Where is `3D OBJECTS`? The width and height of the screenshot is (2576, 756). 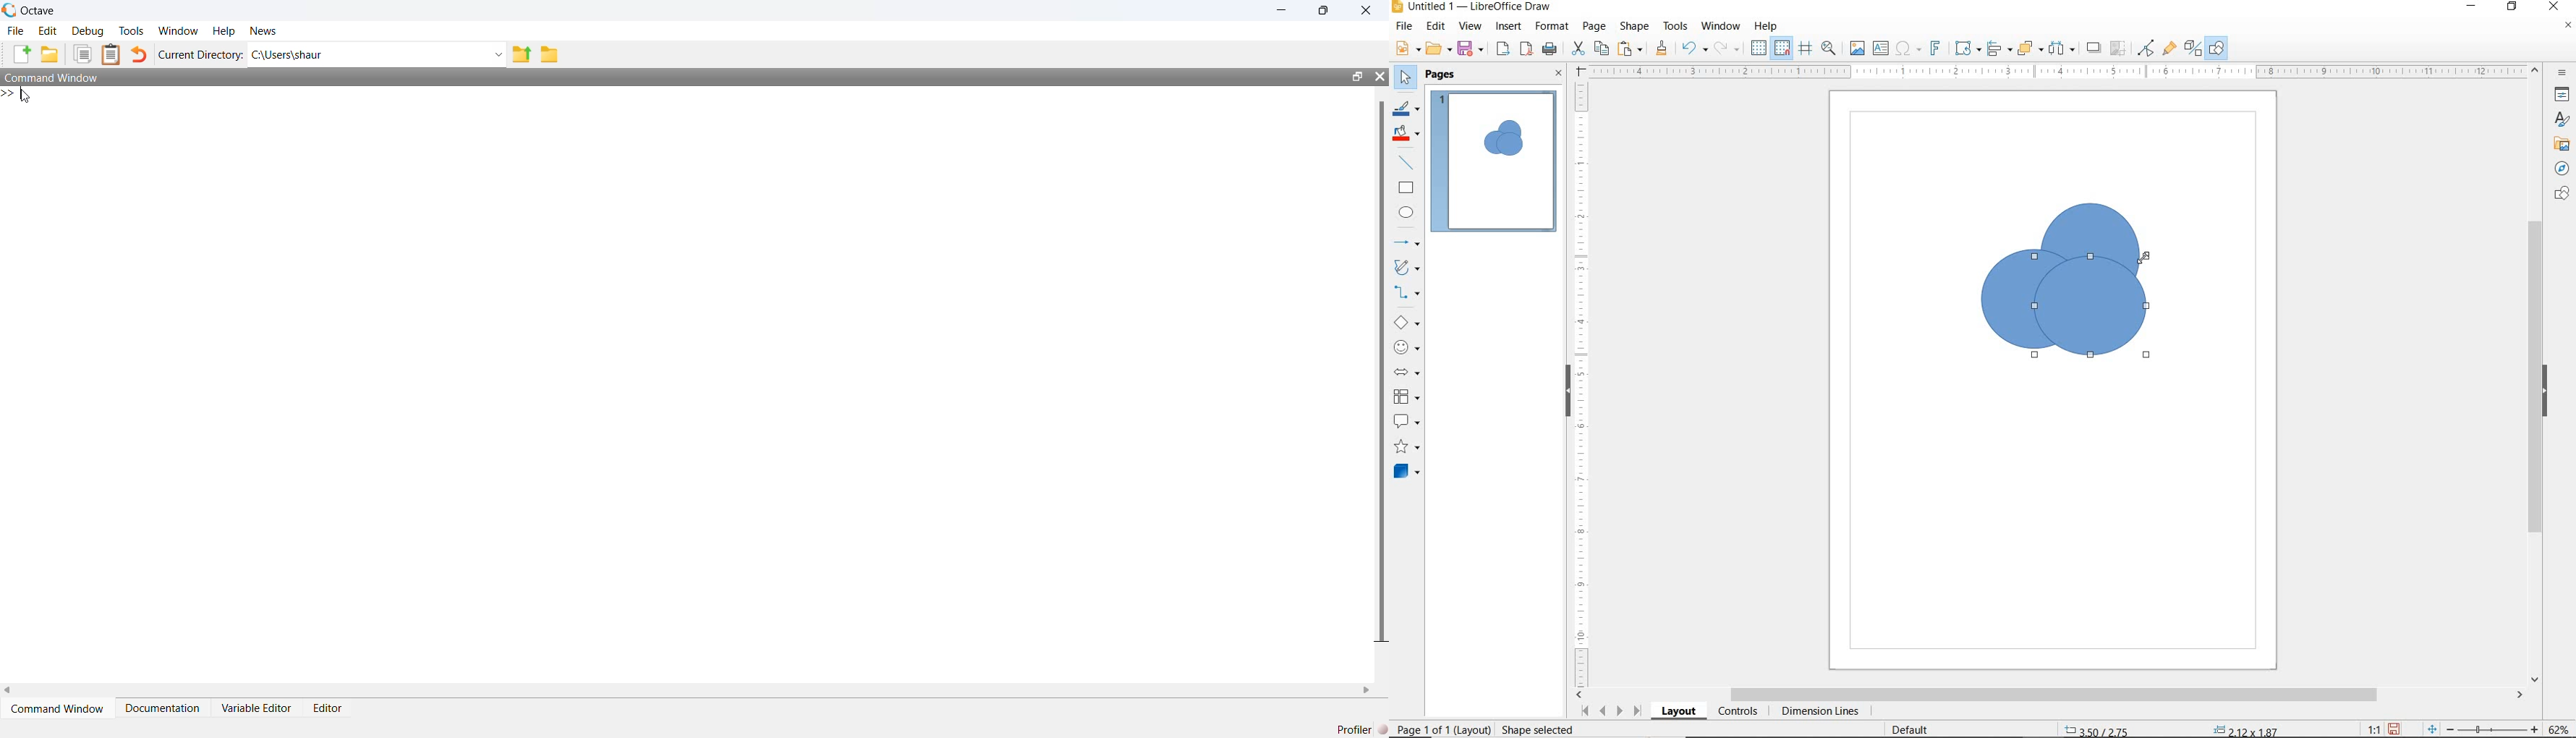 3D OBJECTS is located at coordinates (1405, 473).